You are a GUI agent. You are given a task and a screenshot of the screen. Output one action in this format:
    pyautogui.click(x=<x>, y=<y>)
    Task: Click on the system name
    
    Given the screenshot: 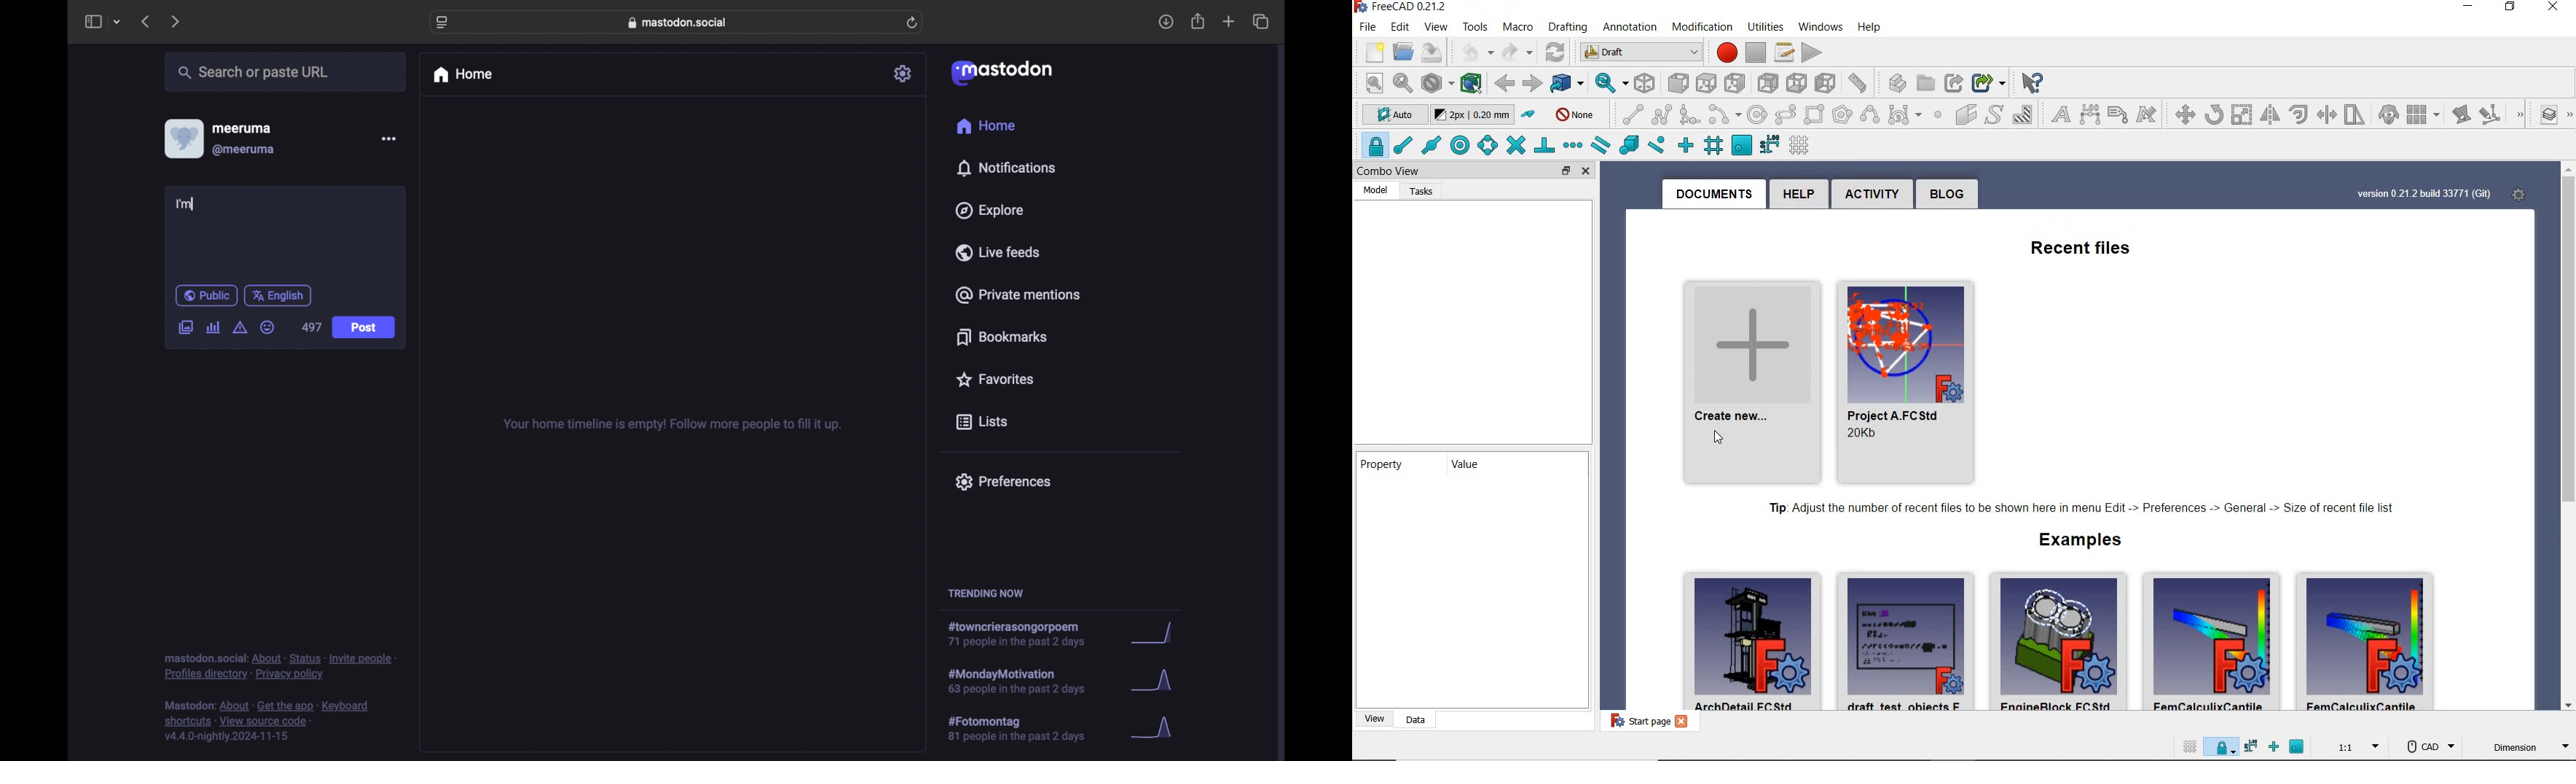 What is the action you would take?
    pyautogui.click(x=1403, y=7)
    